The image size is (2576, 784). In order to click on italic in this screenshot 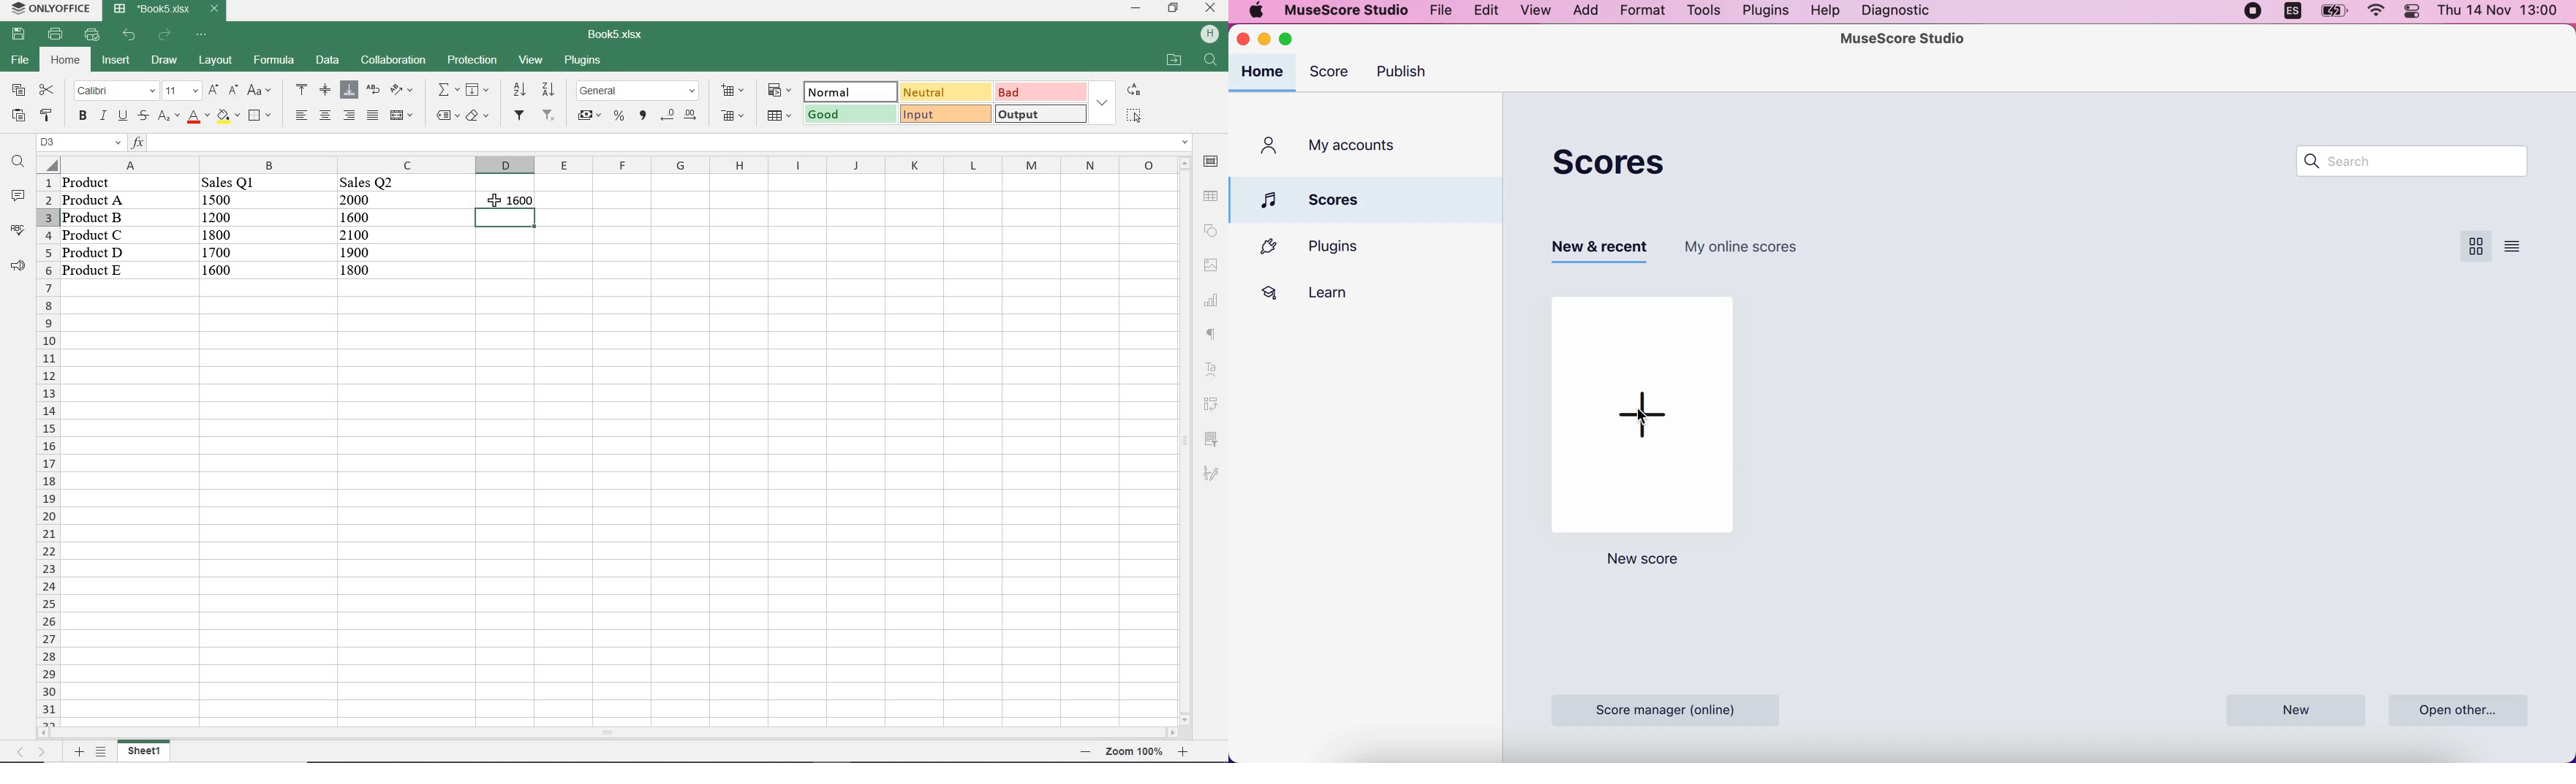, I will do `click(103, 117)`.